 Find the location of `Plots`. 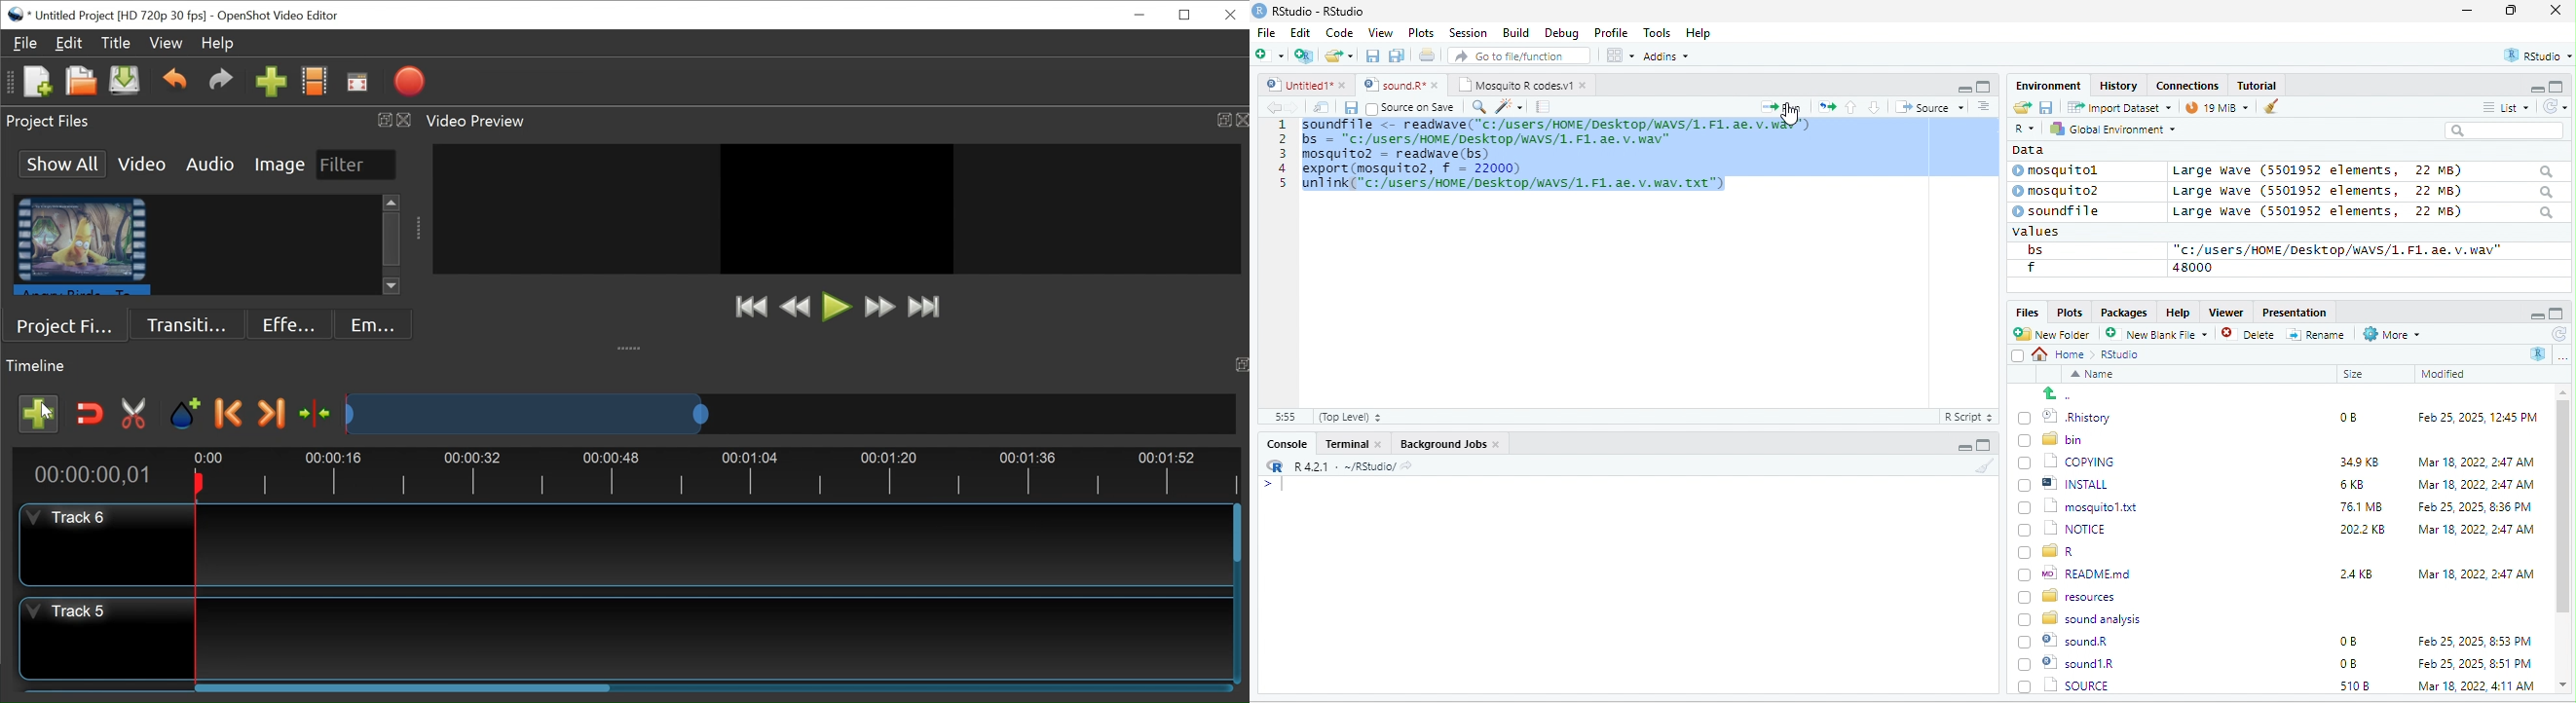

Plots is located at coordinates (2070, 312).